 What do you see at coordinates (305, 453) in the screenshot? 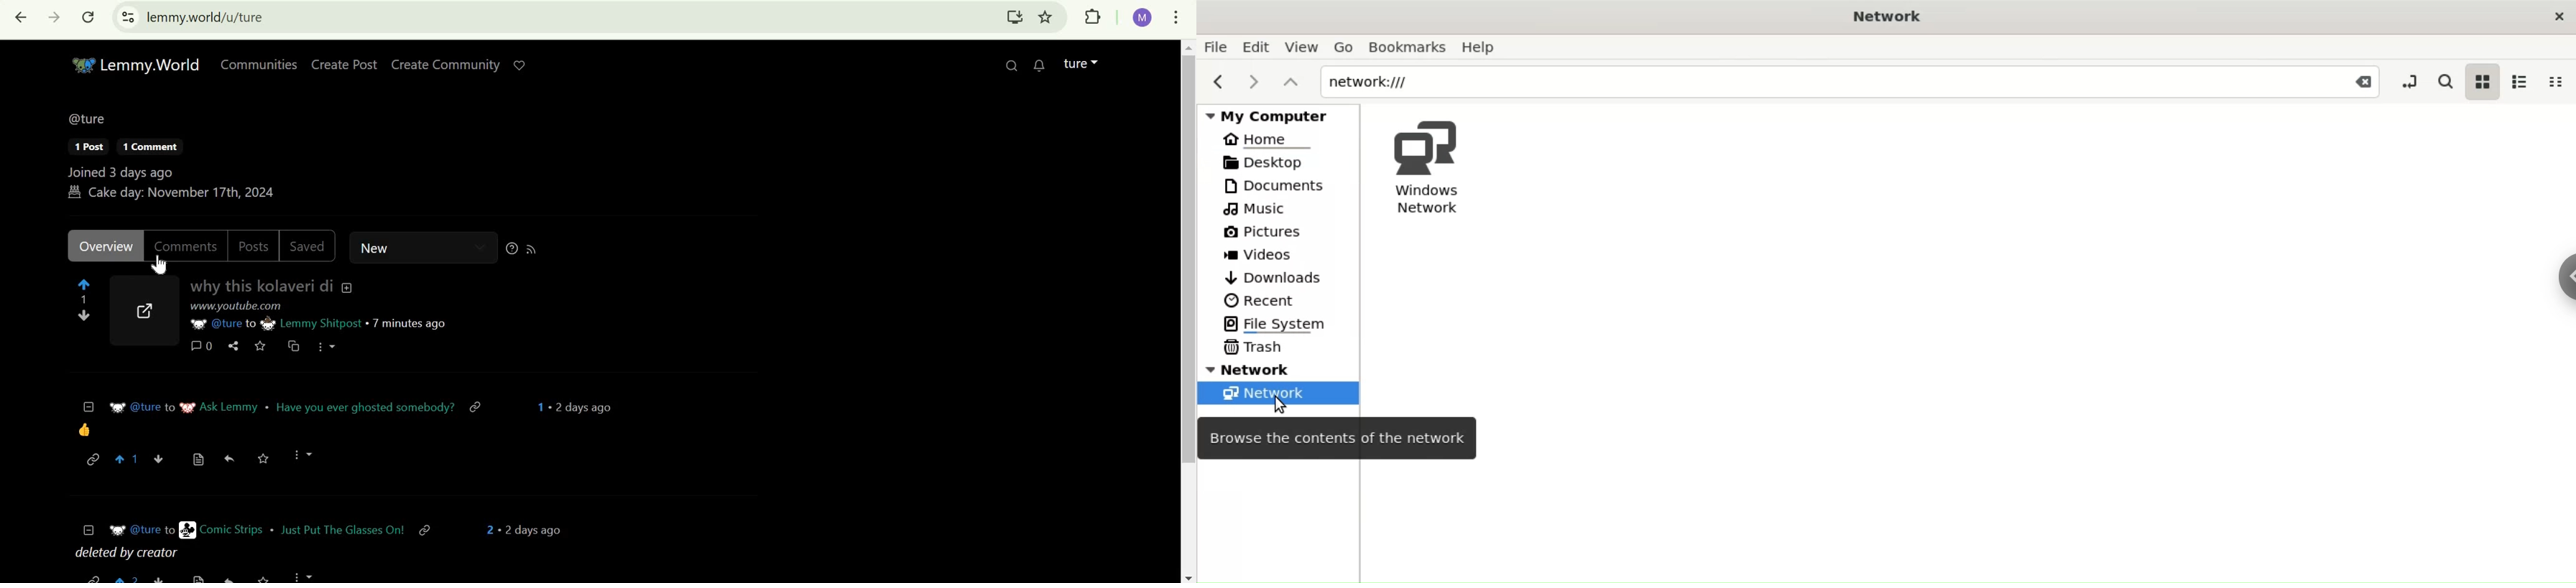
I see `more` at bounding box center [305, 453].